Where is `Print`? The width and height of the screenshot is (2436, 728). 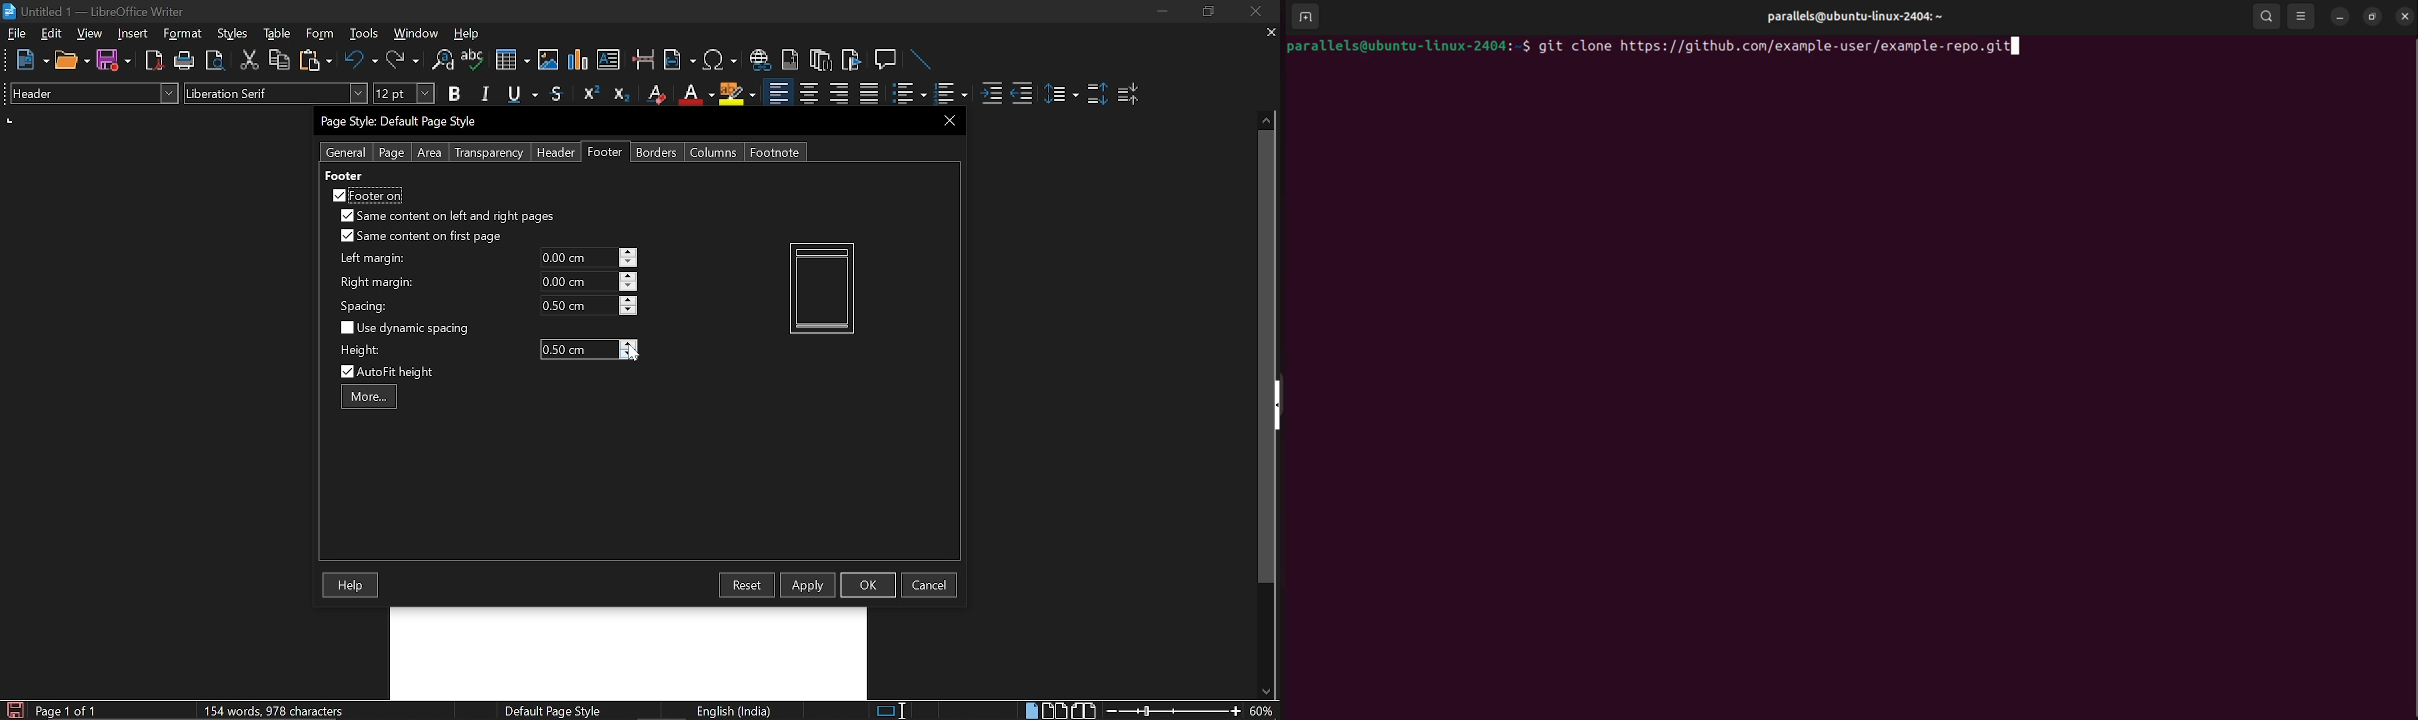
Print is located at coordinates (185, 61).